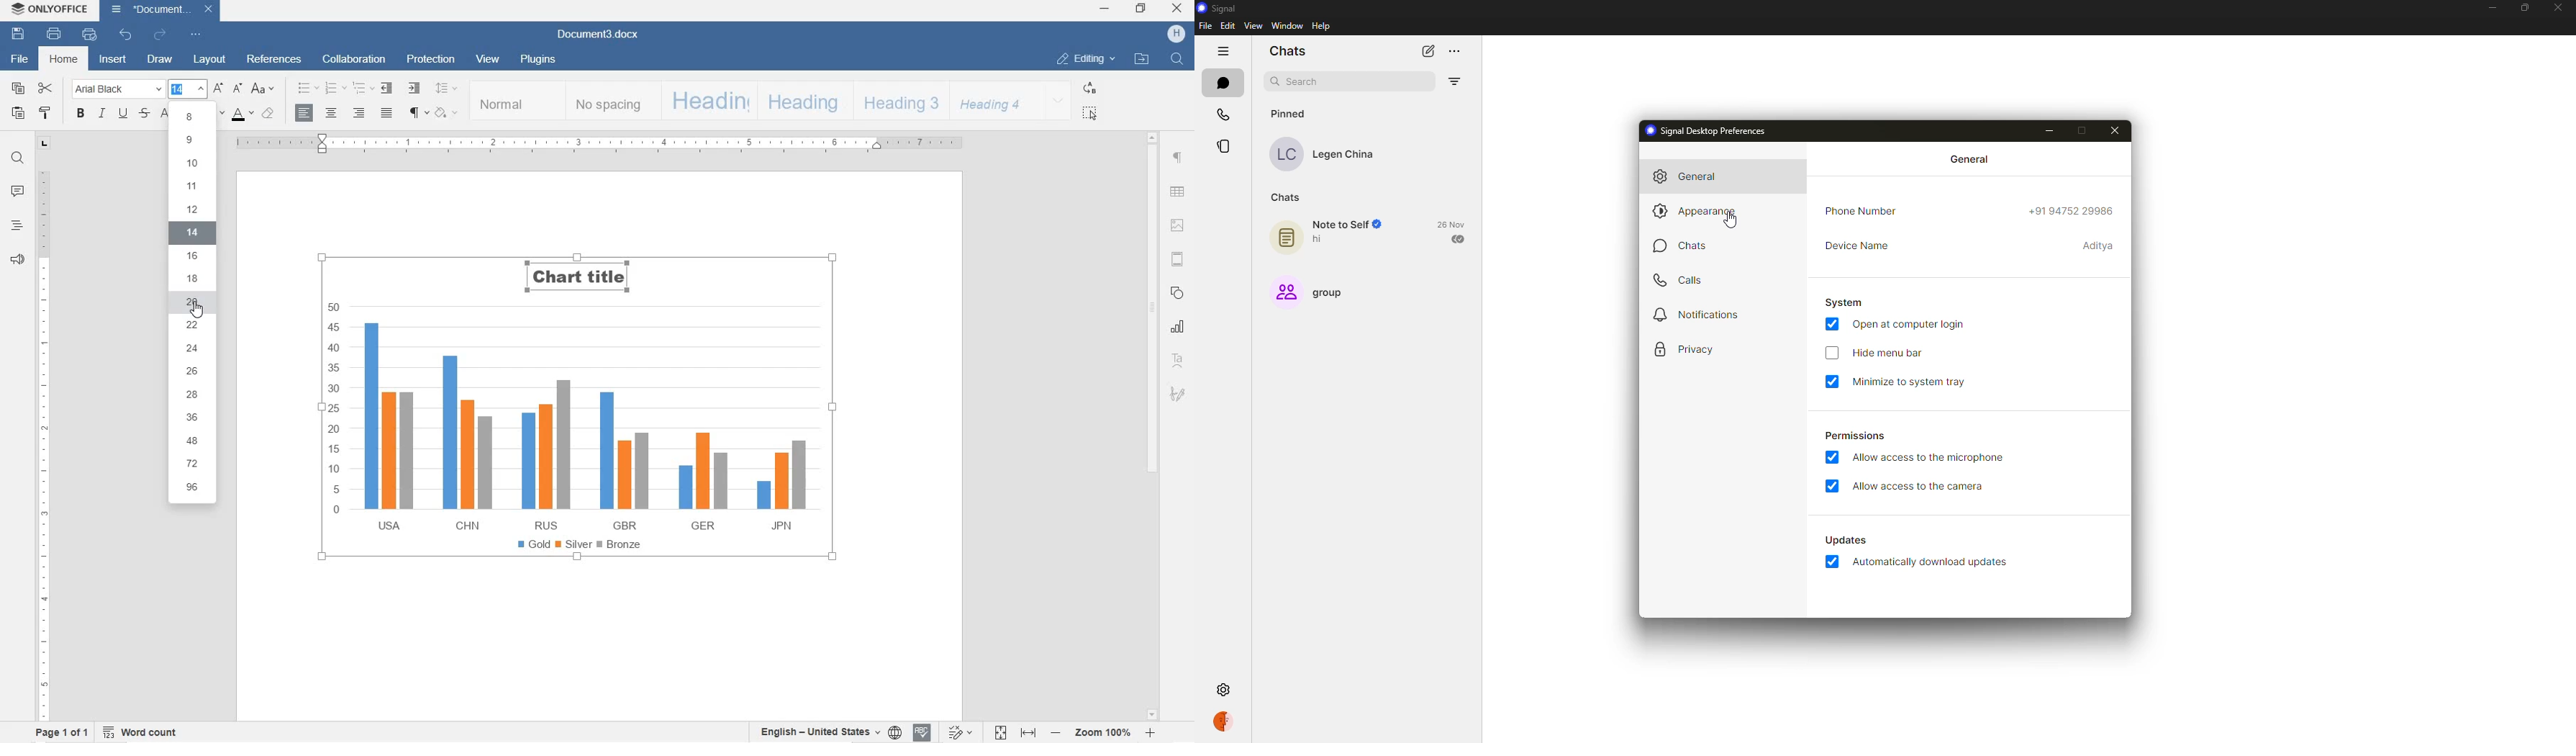  Describe the element at coordinates (192, 302) in the screenshot. I see `20` at that location.